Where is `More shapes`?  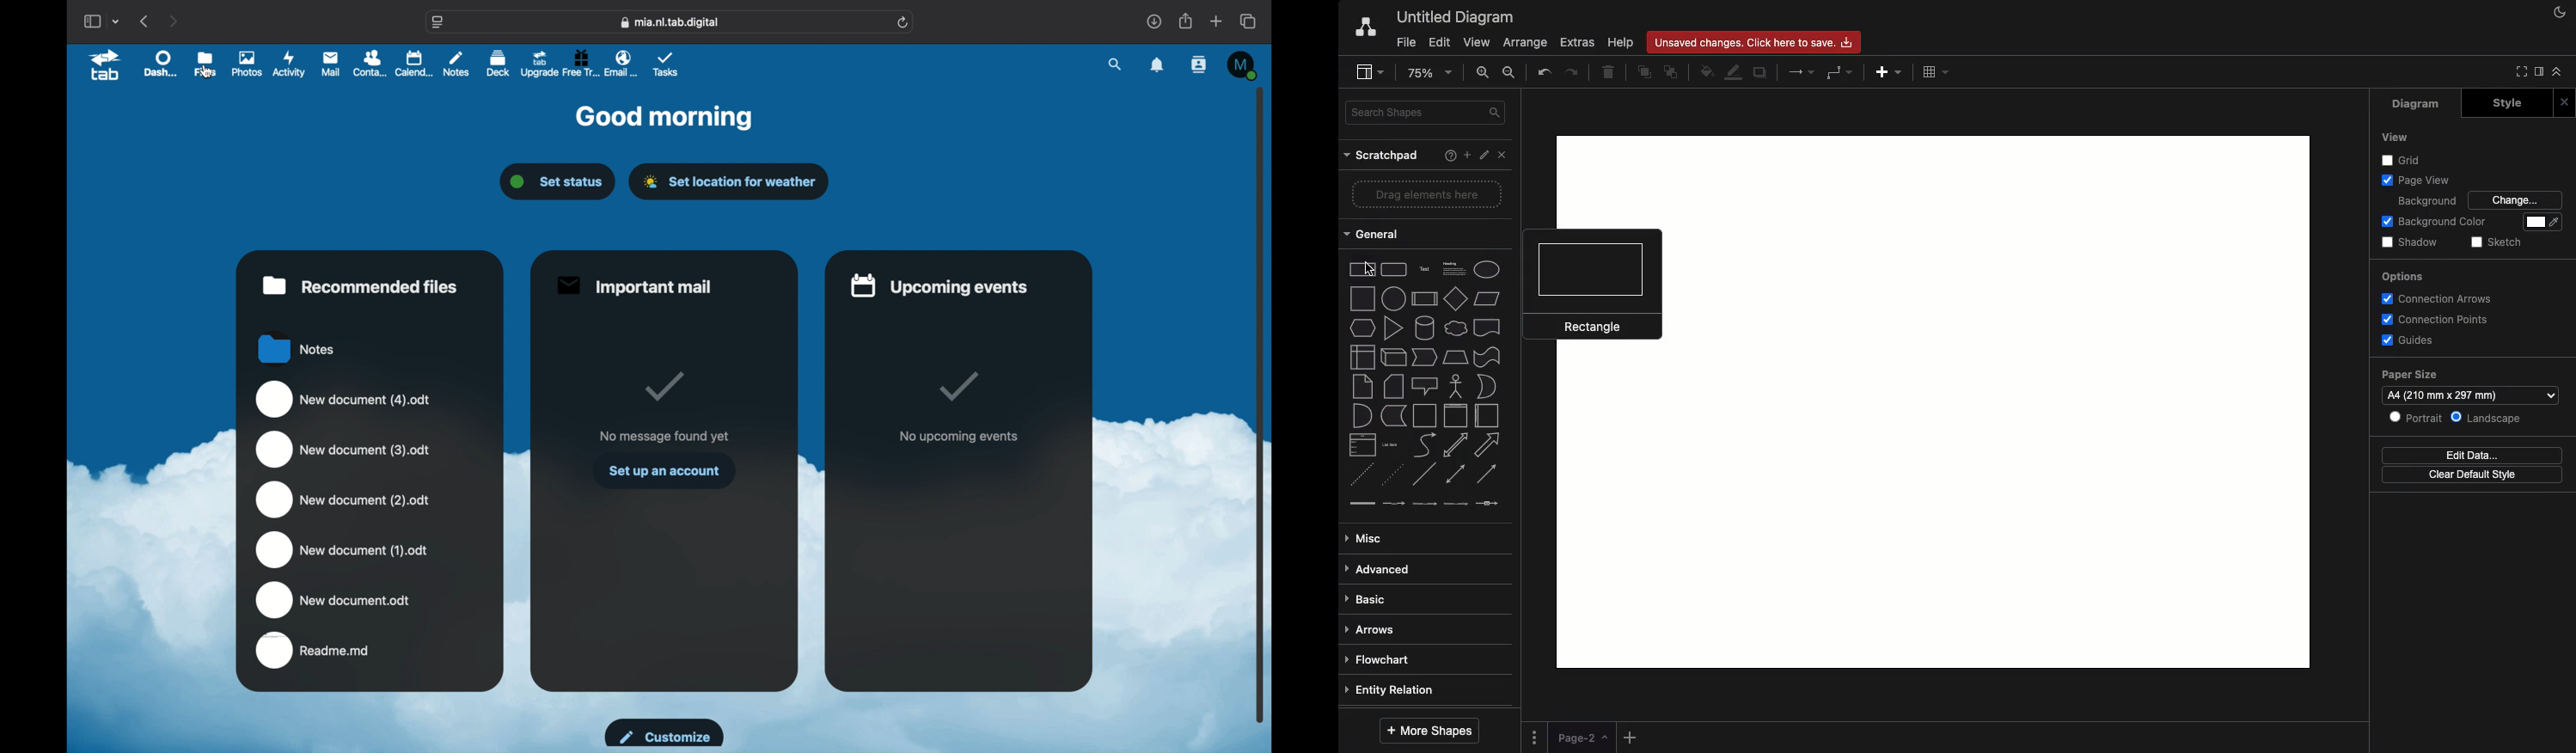
More shapes is located at coordinates (1433, 730).